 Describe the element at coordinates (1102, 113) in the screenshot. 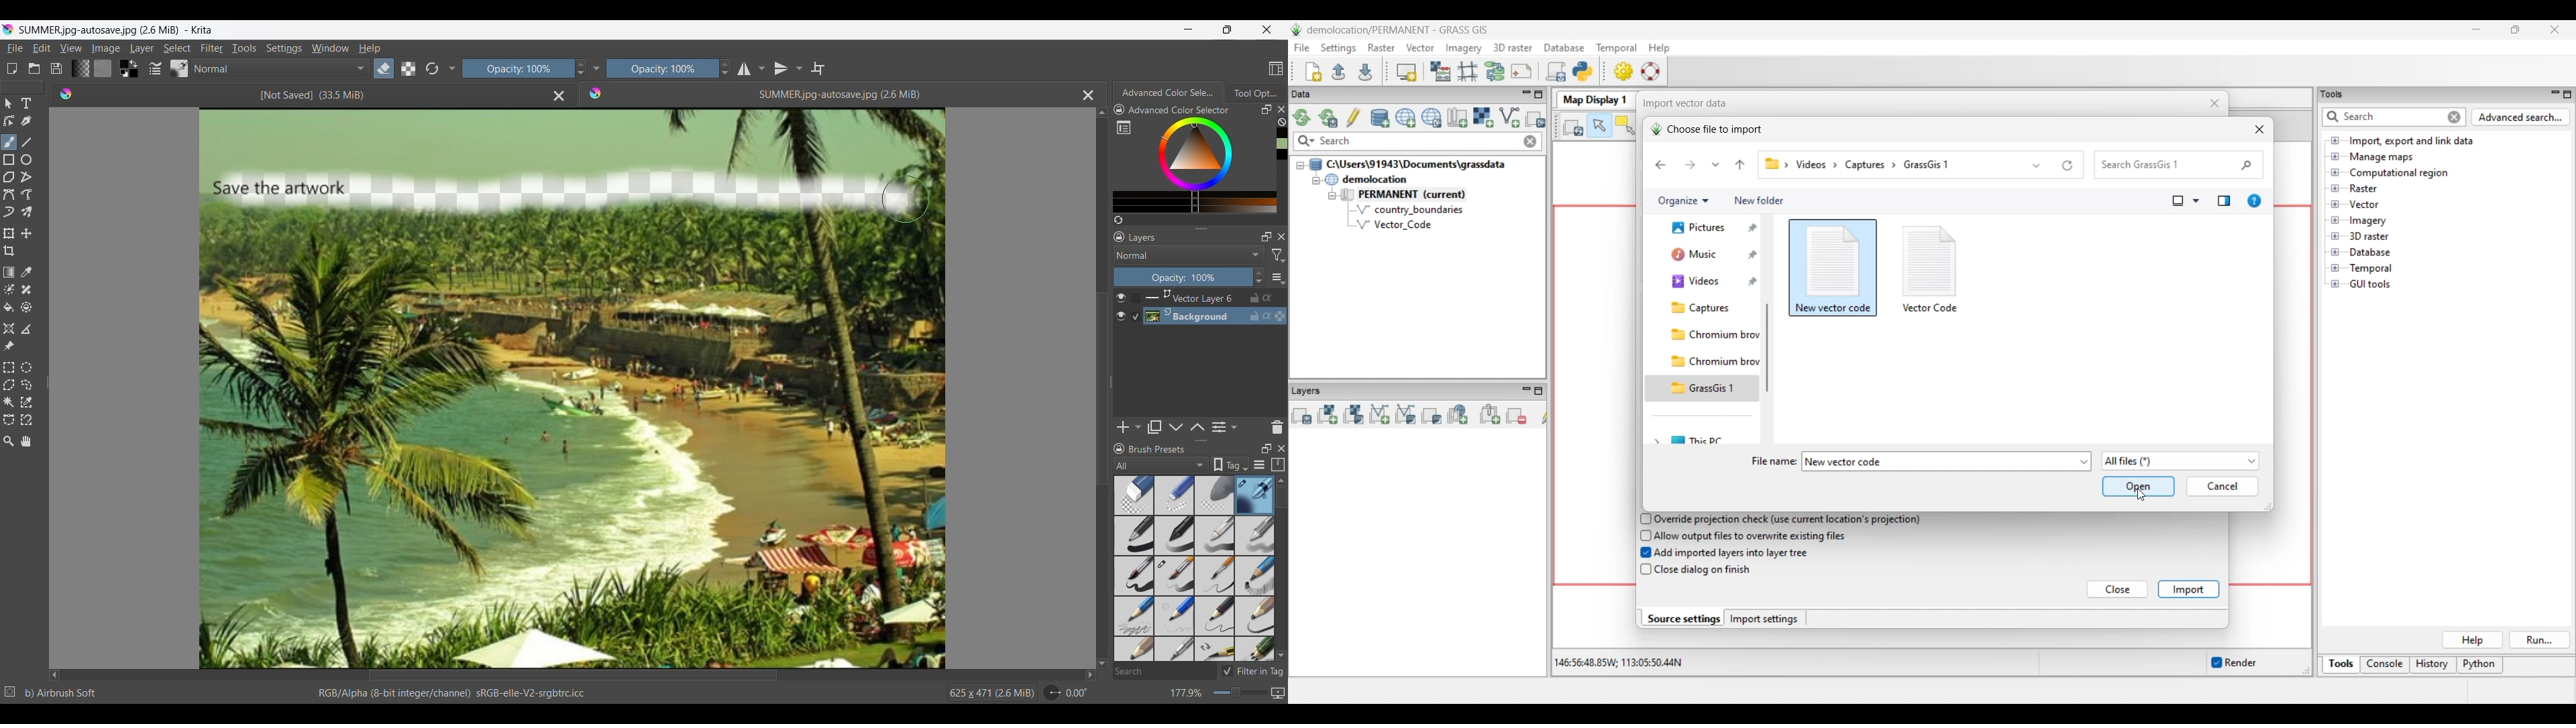

I see `Quick slide to top` at that location.